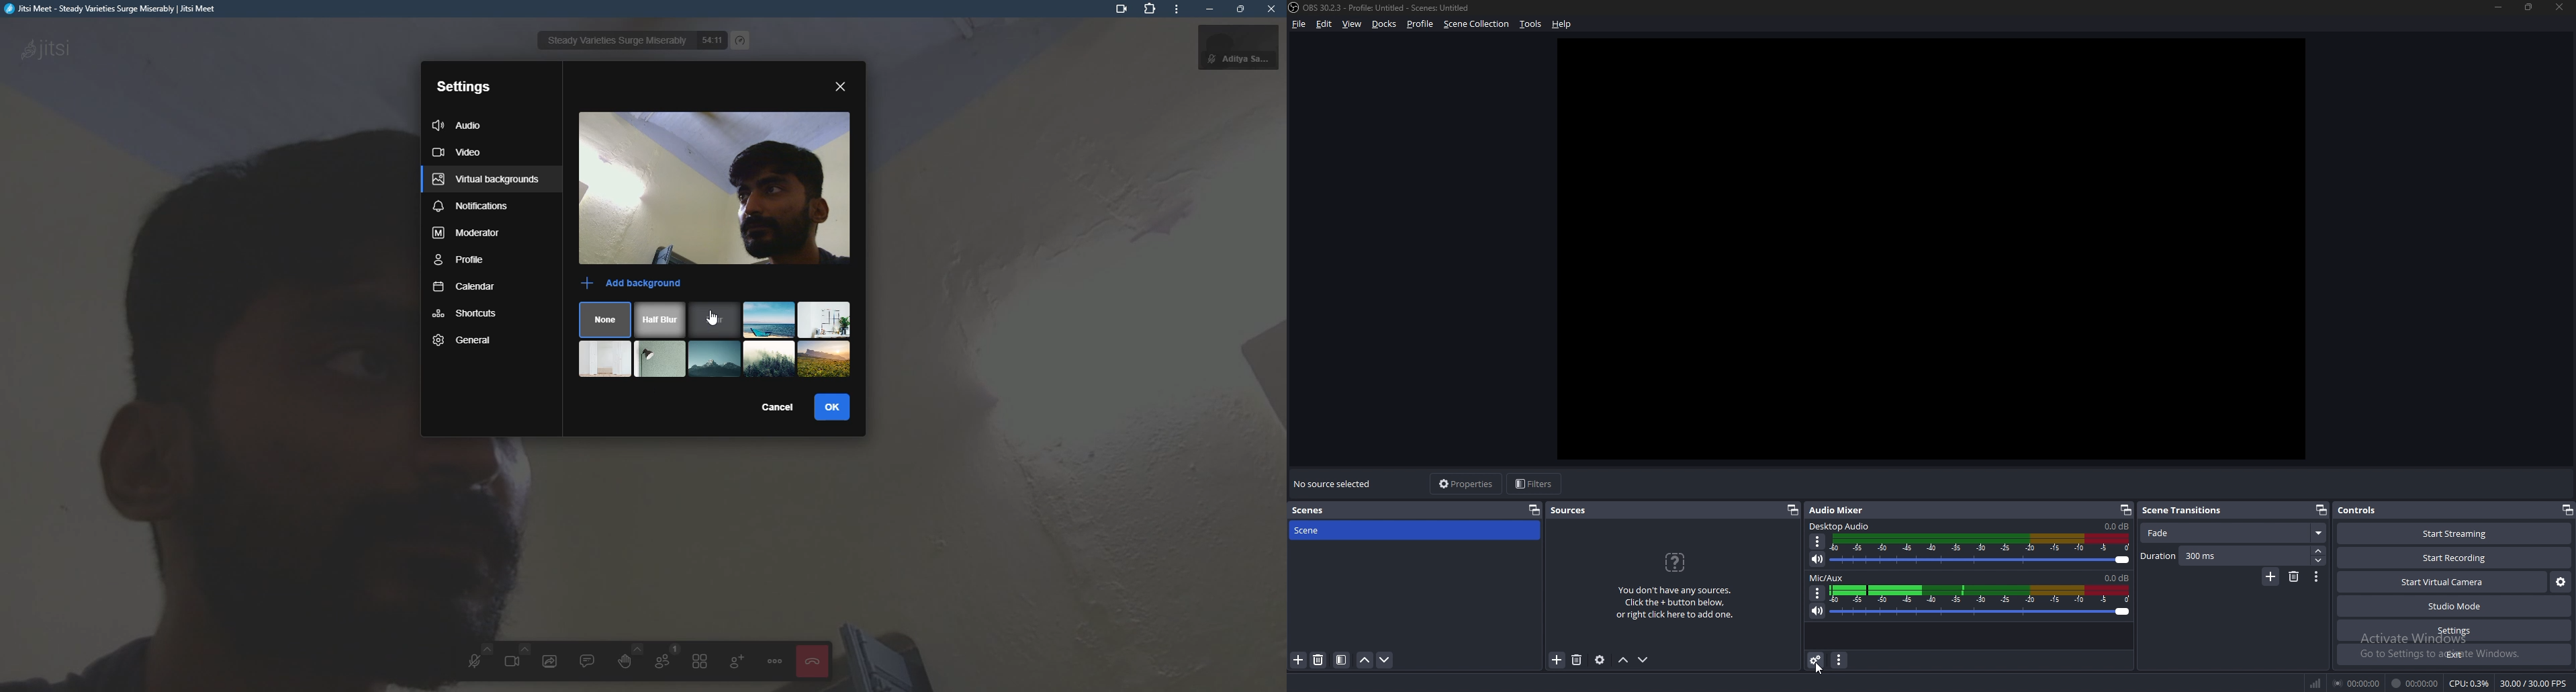 The height and width of the screenshot is (700, 2576). I want to click on view, so click(1352, 24).